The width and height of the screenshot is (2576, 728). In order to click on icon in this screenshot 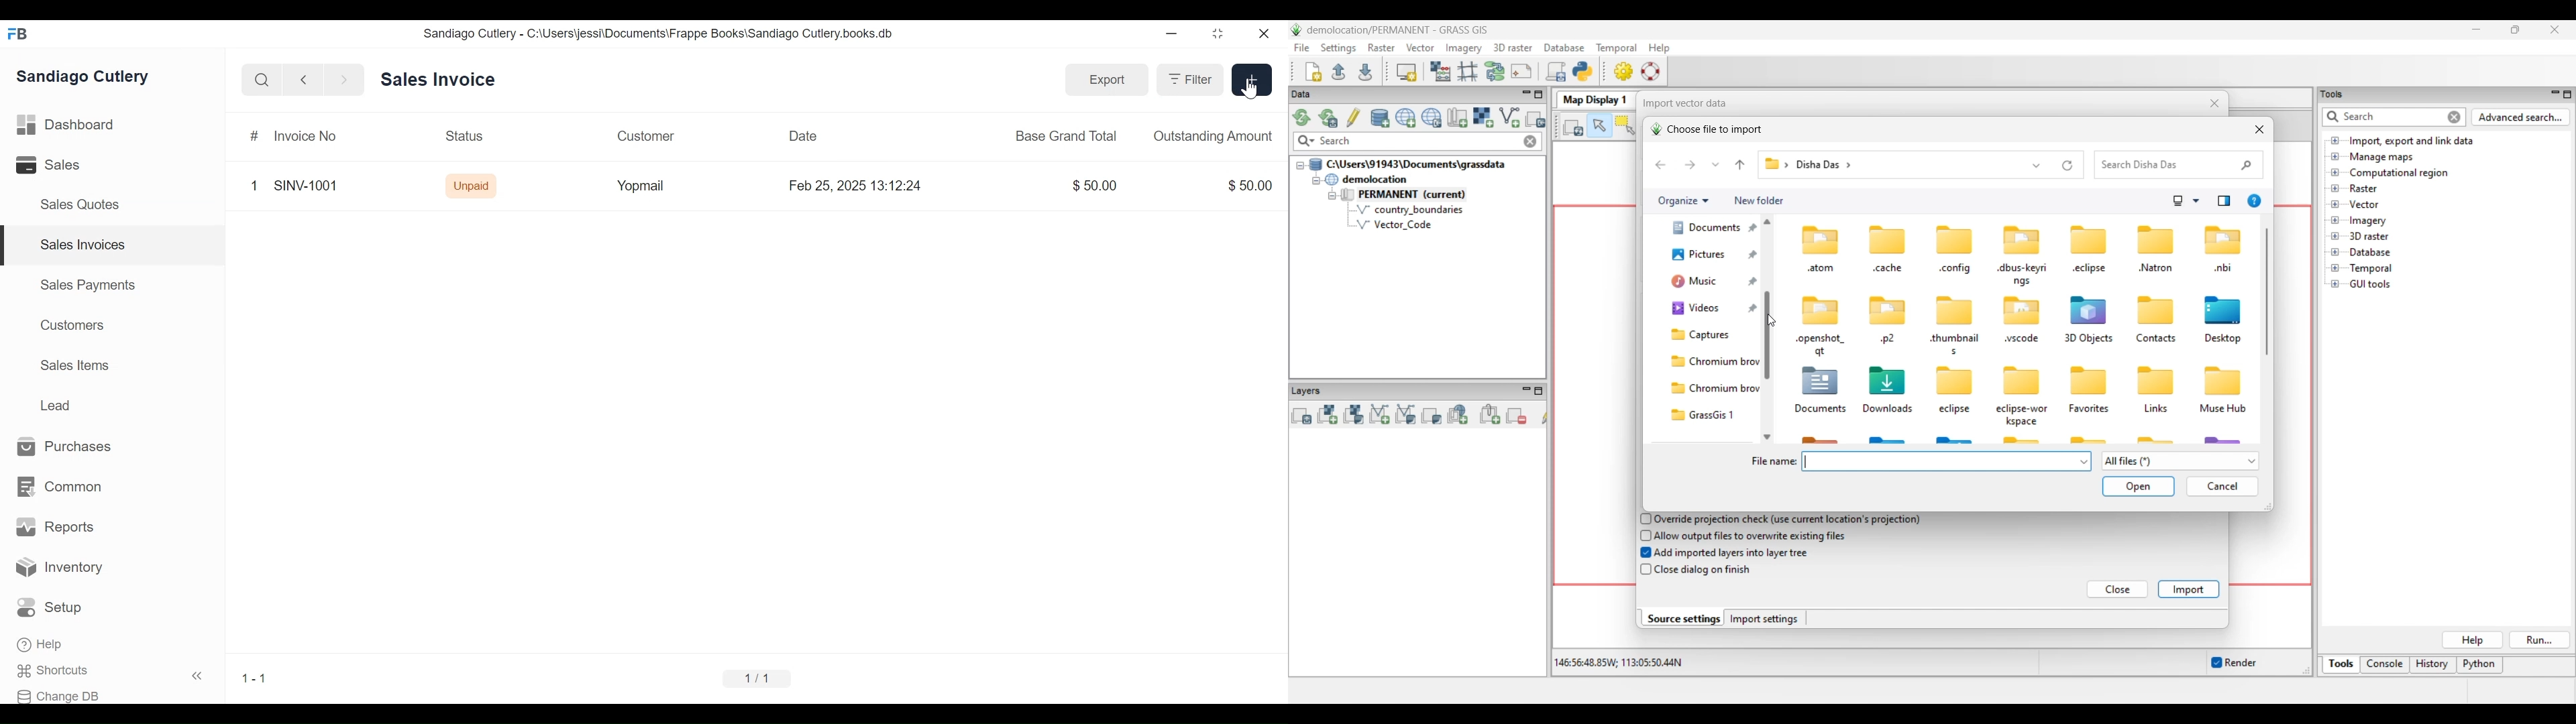, I will do `click(2151, 309)`.